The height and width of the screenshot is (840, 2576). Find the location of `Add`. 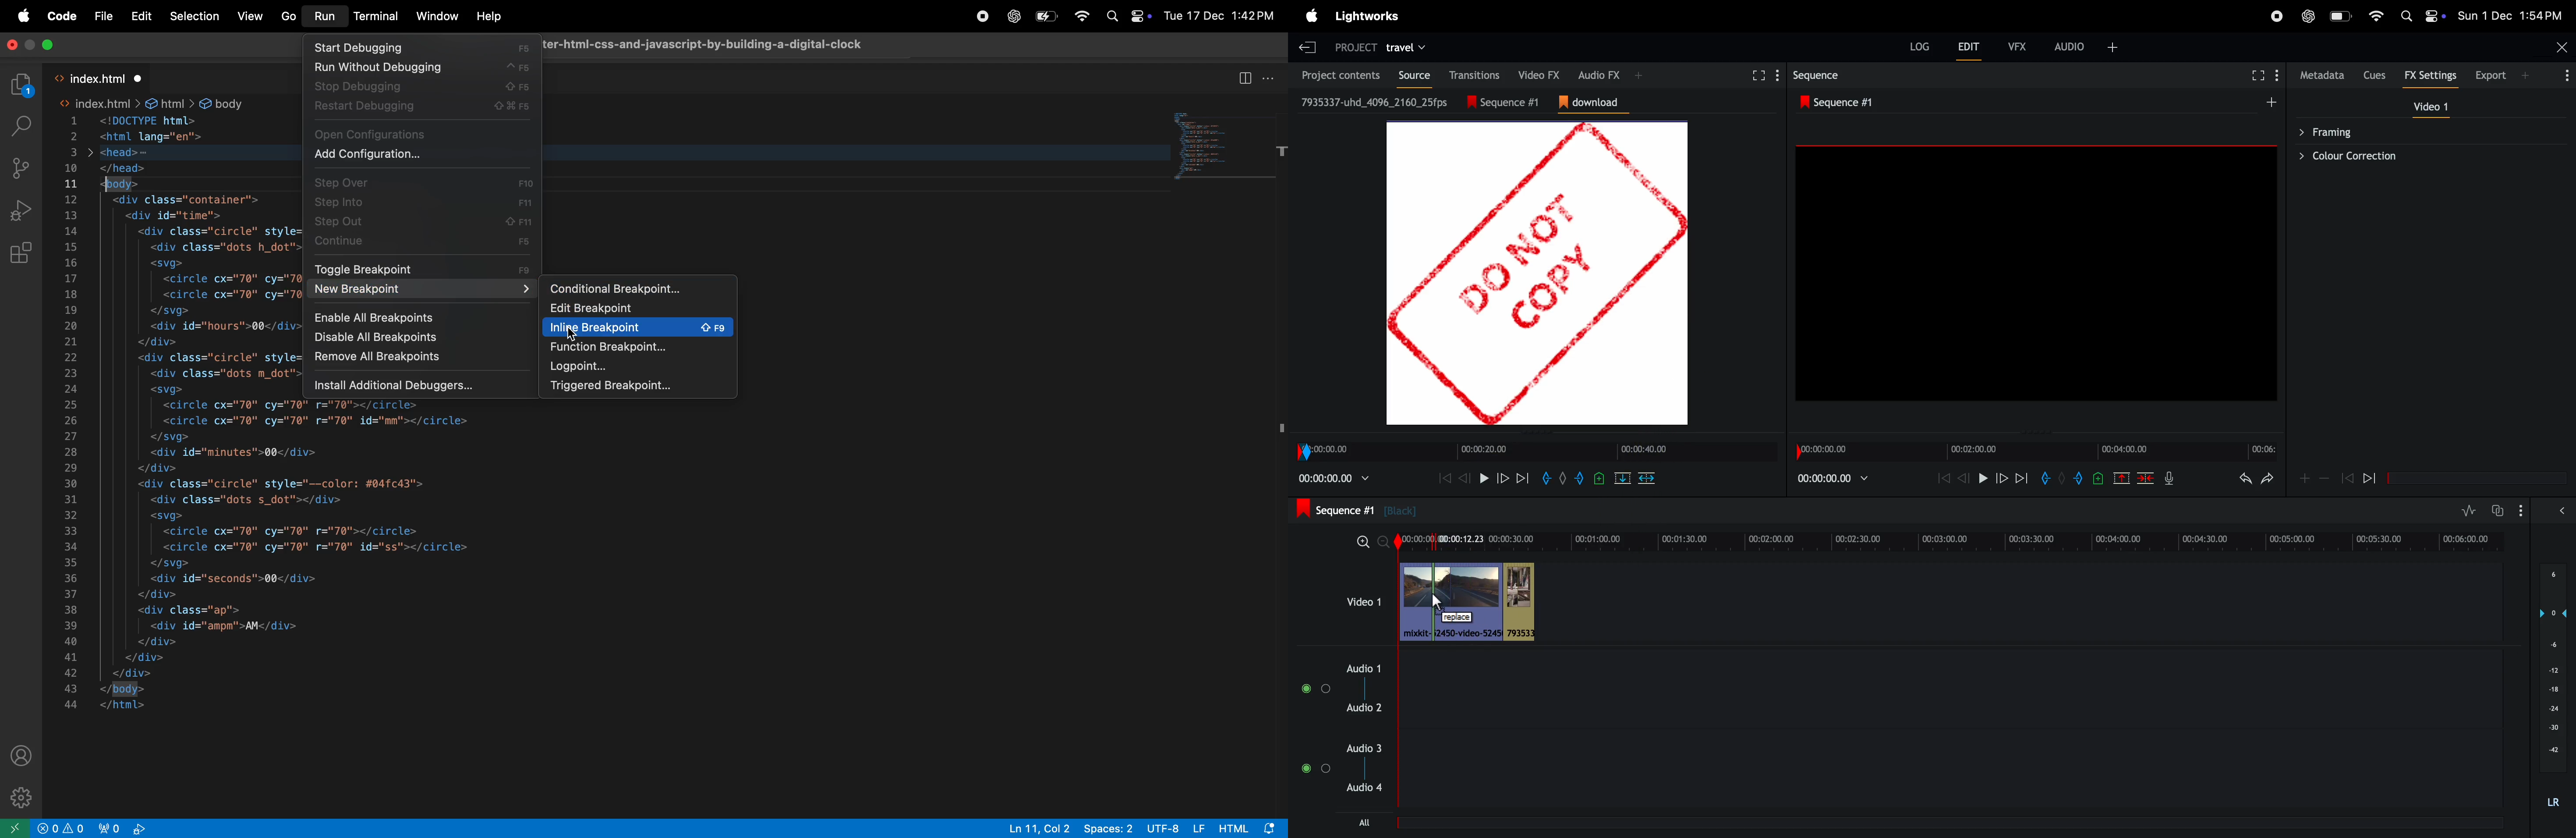

Add is located at coordinates (2062, 478).